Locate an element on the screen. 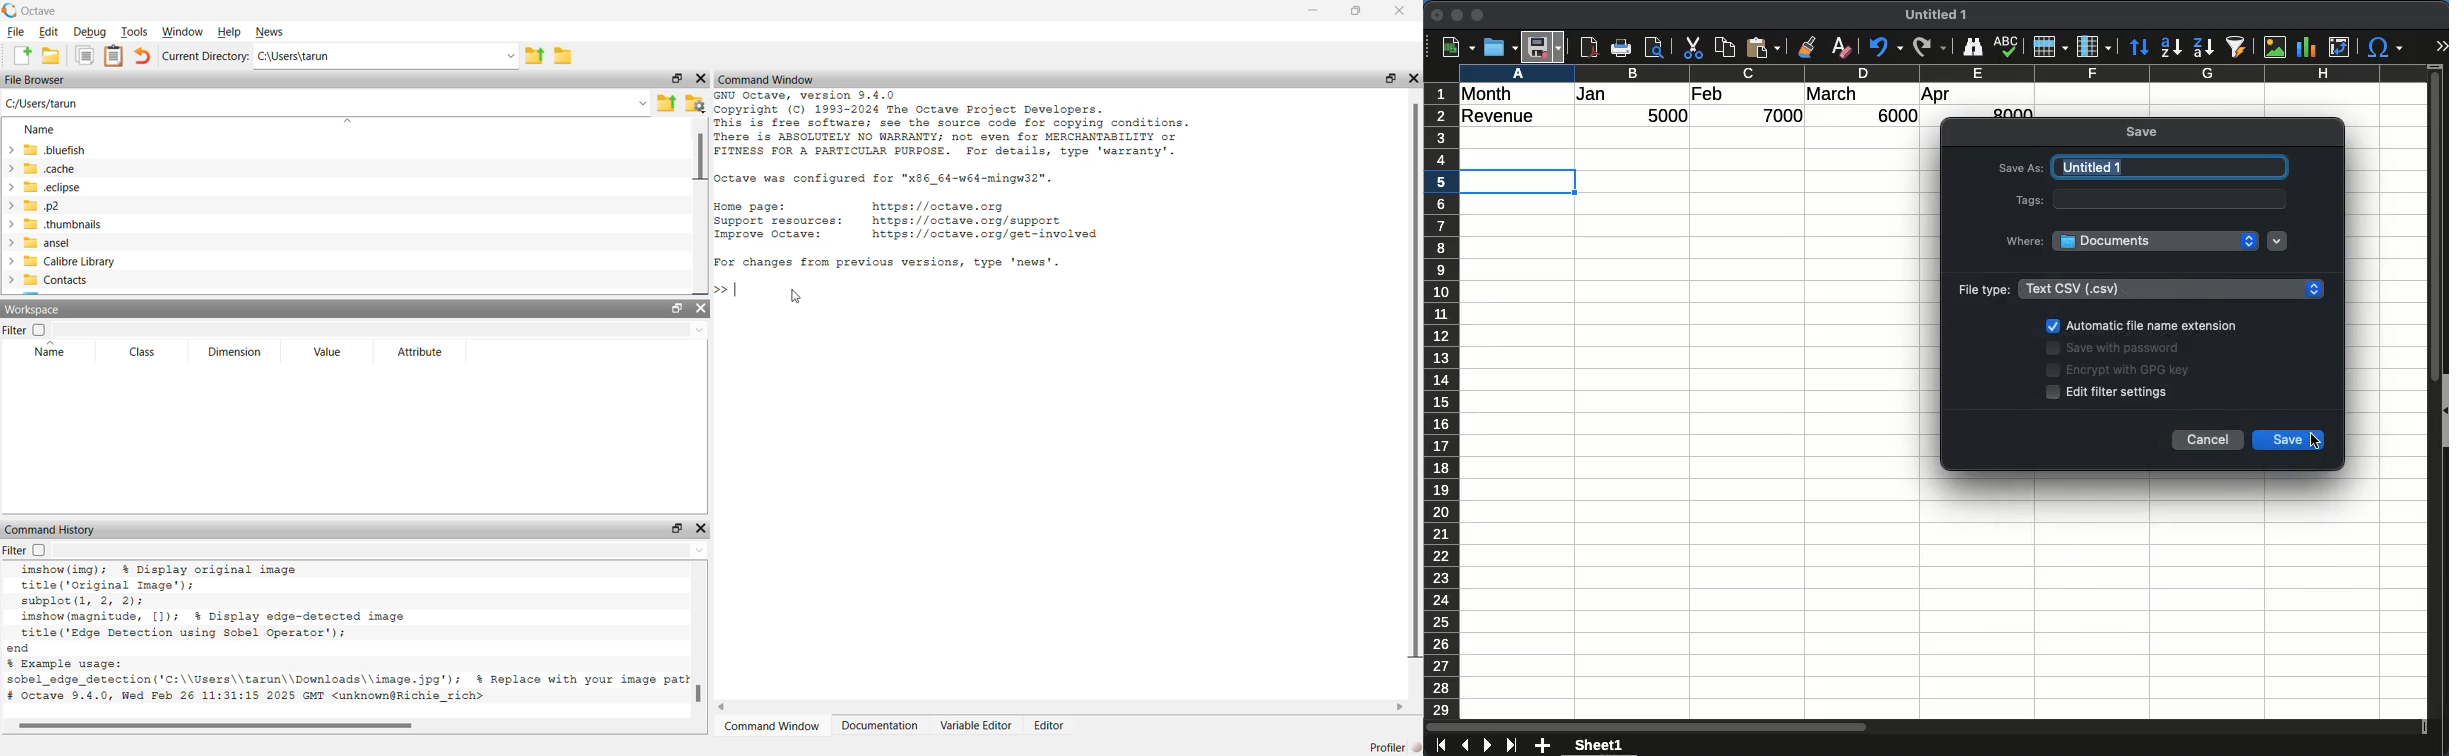 The width and height of the screenshot is (2464, 756). clone formatting is located at coordinates (1811, 47).